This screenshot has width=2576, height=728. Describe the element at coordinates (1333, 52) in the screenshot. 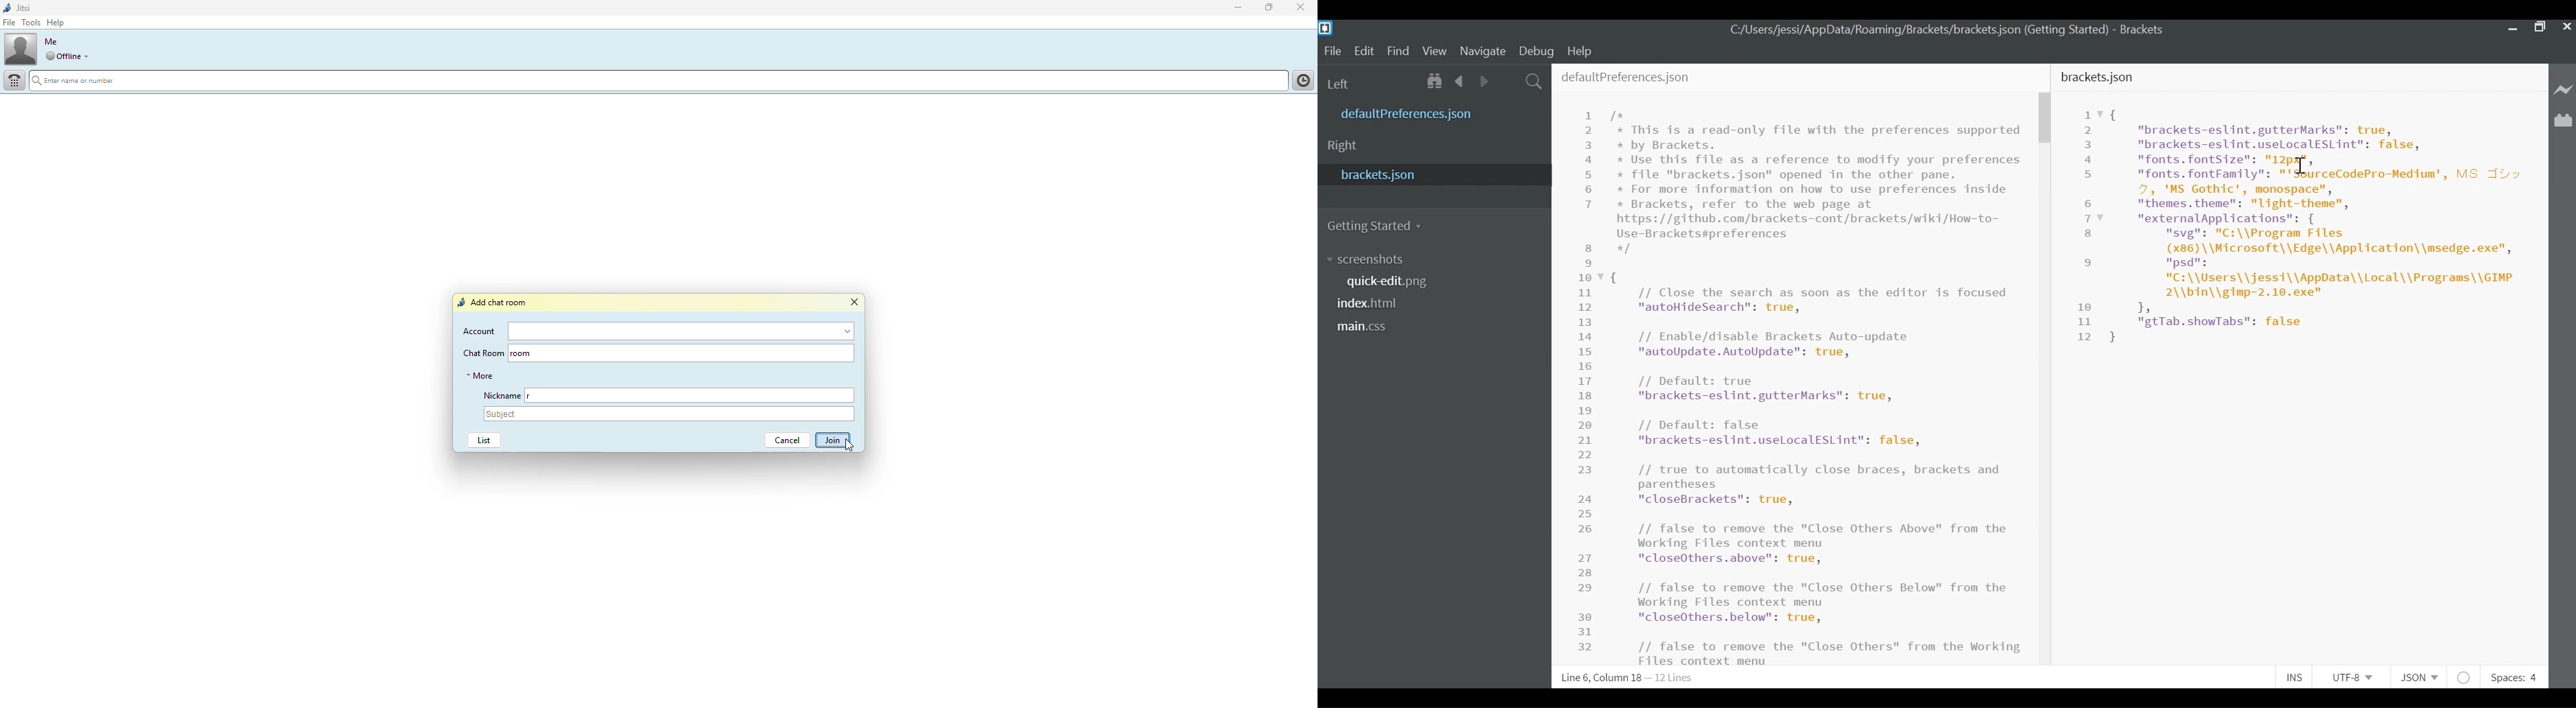

I see `File` at that location.